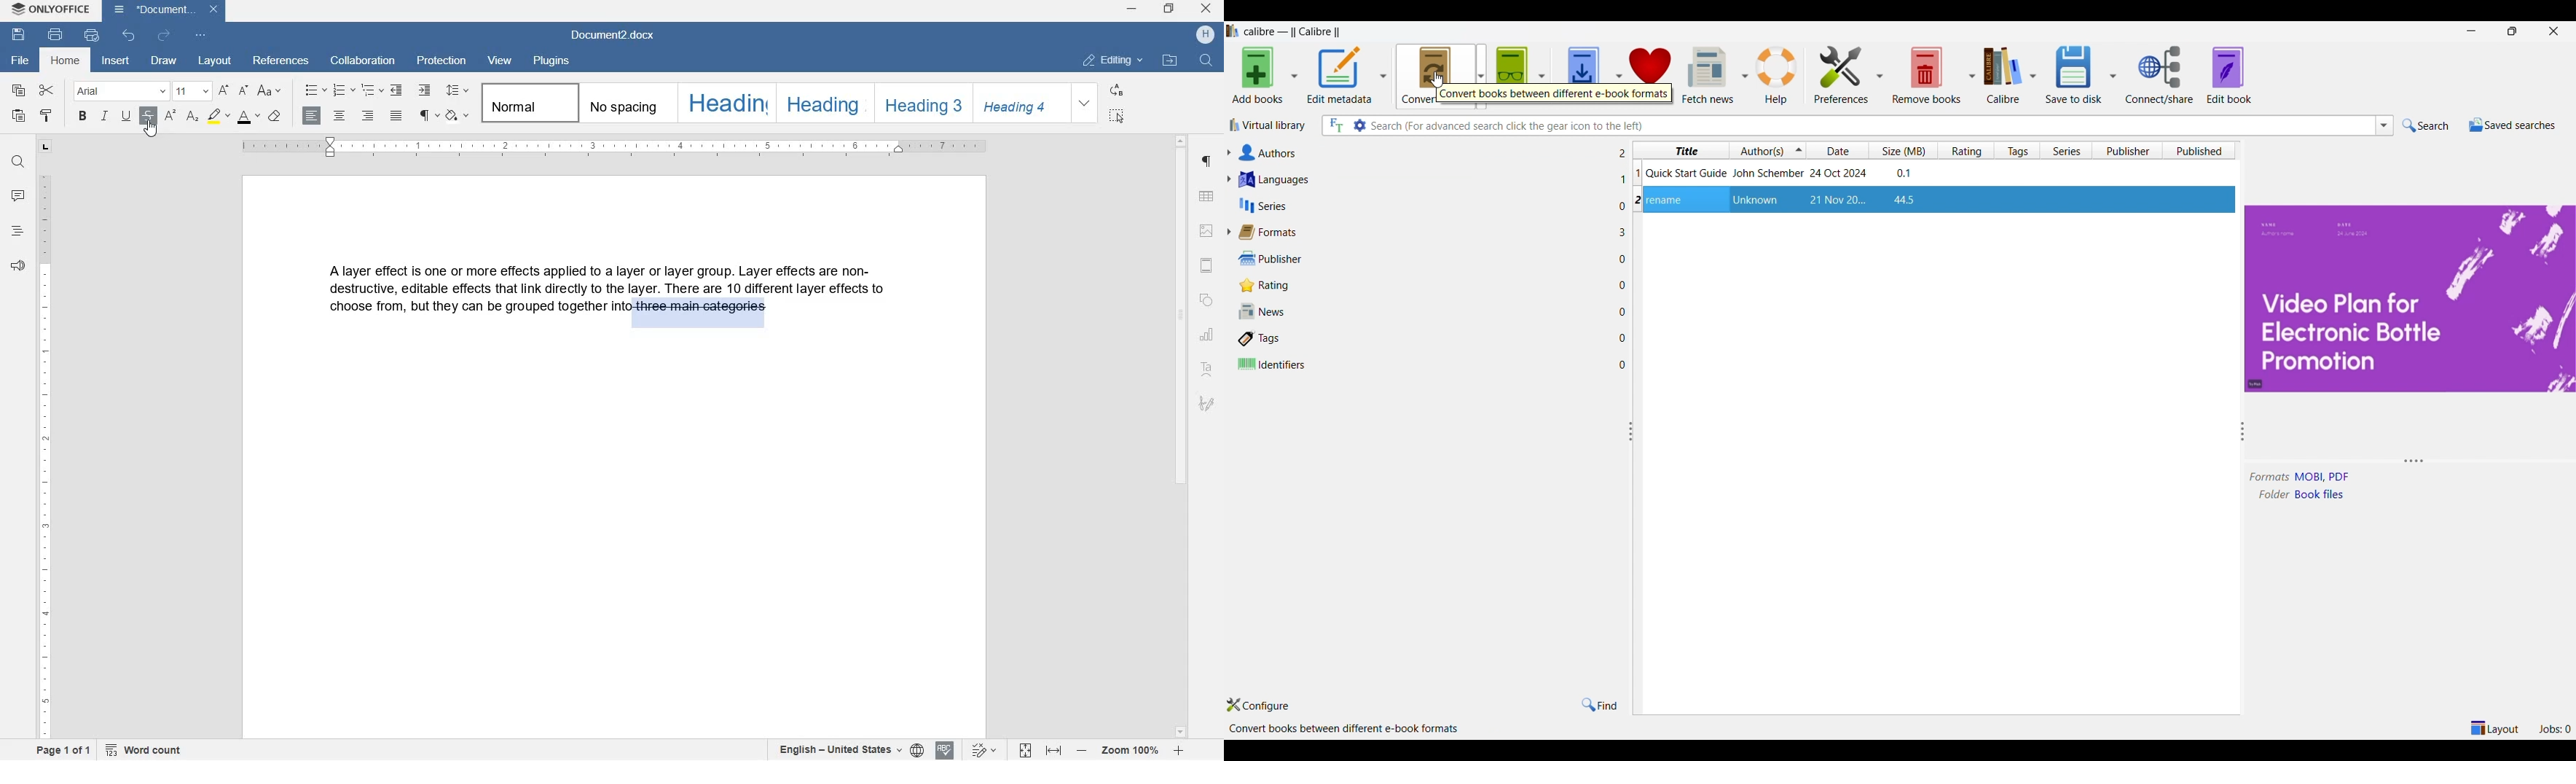 The width and height of the screenshot is (2576, 784). I want to click on image, so click(1207, 232).